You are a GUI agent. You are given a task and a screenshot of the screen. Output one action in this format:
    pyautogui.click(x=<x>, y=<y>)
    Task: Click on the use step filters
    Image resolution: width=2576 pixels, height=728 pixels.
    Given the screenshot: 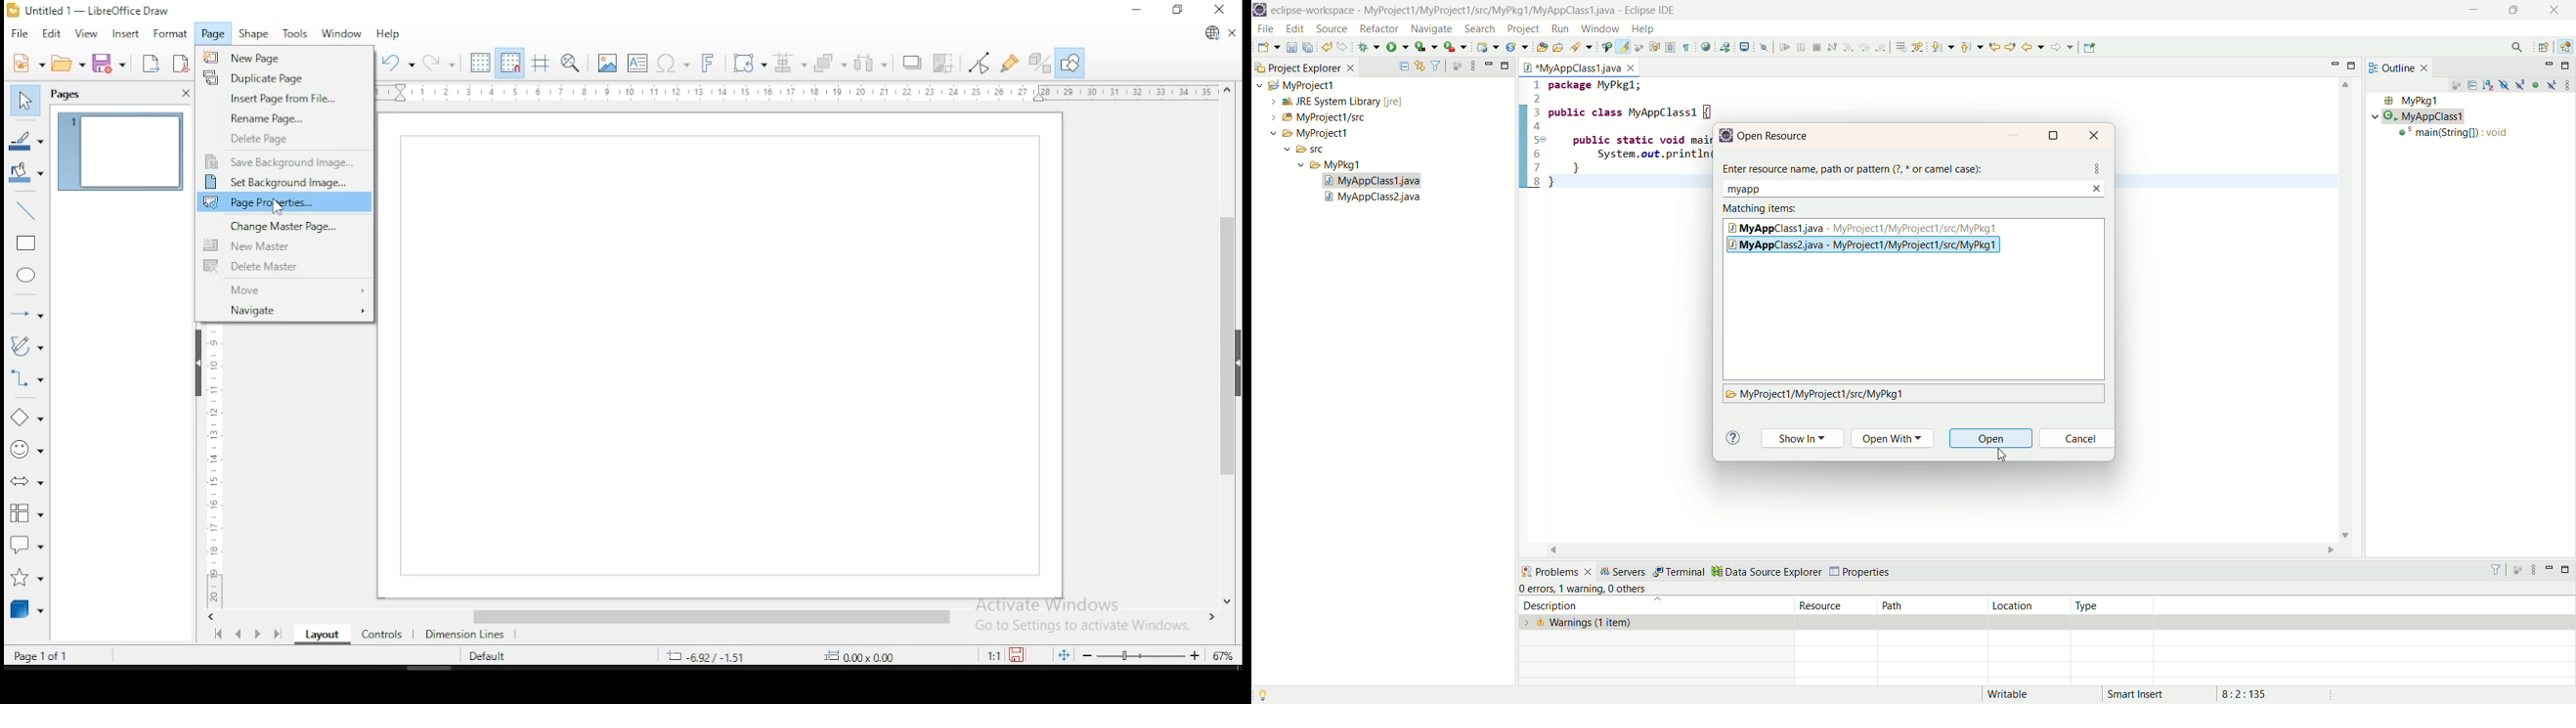 What is the action you would take?
    pyautogui.click(x=1917, y=47)
    